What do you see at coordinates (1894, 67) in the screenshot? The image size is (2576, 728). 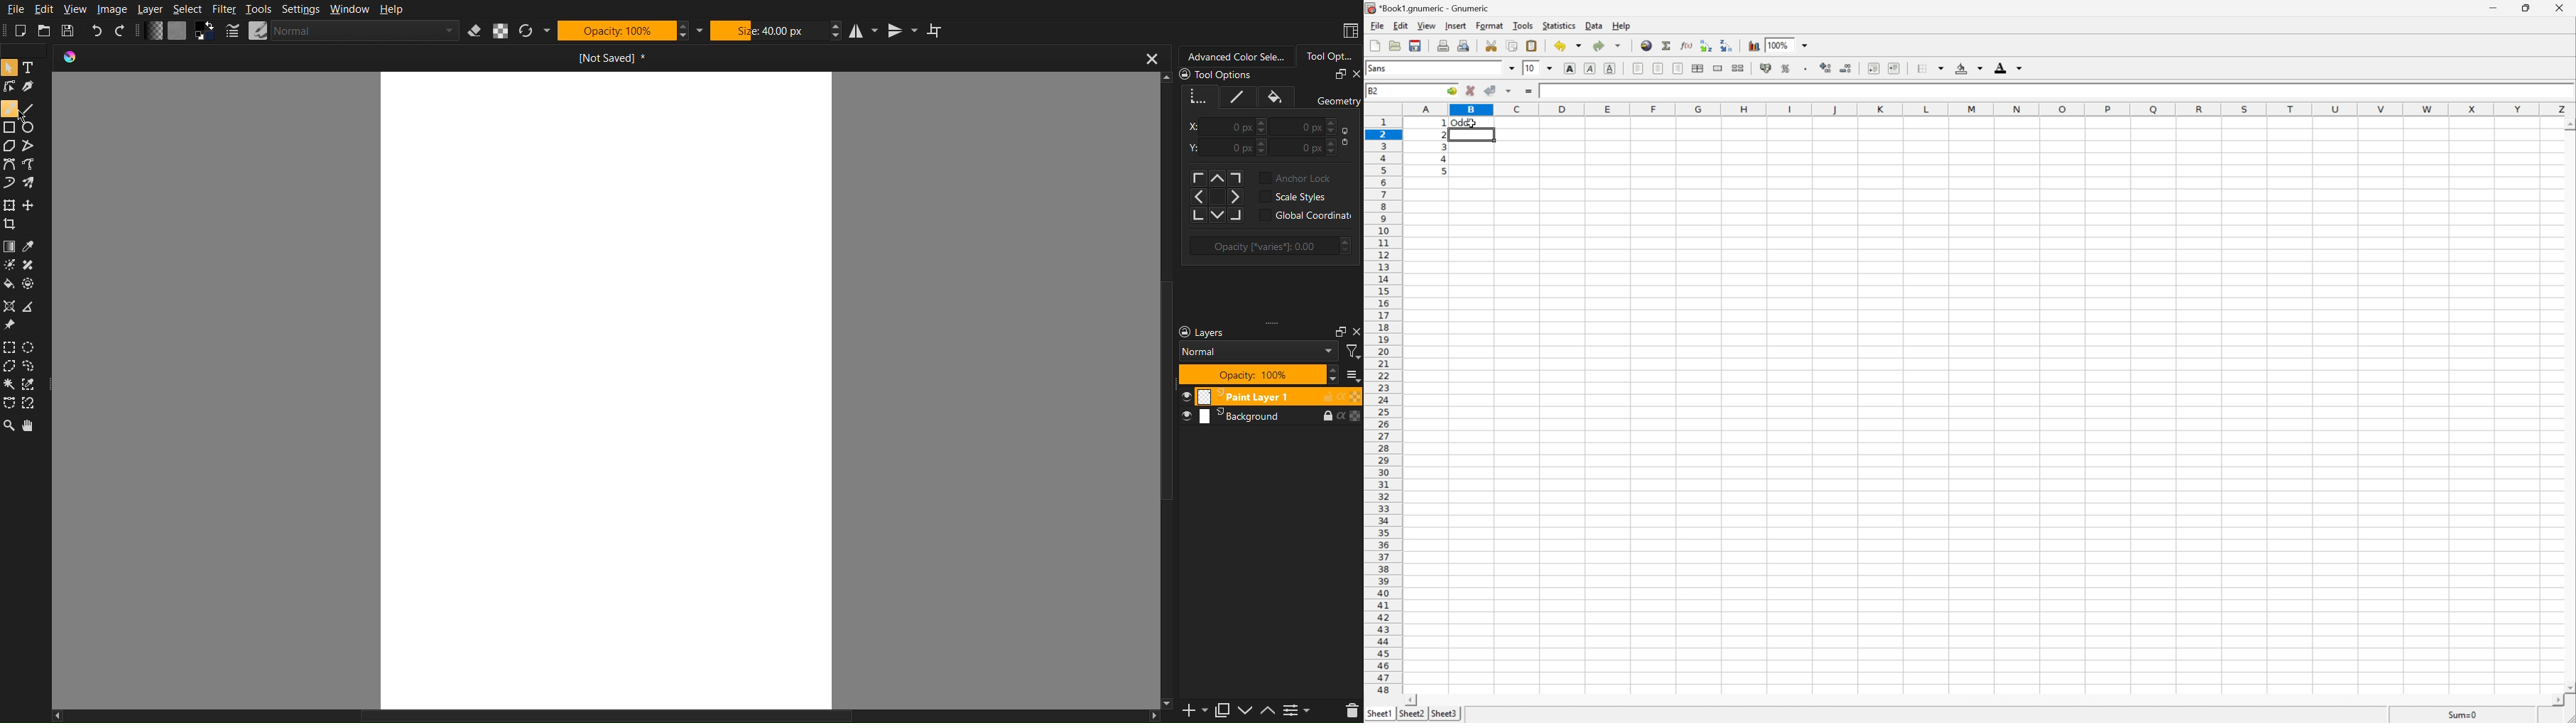 I see `Increase indent, and align the contents to the left` at bounding box center [1894, 67].